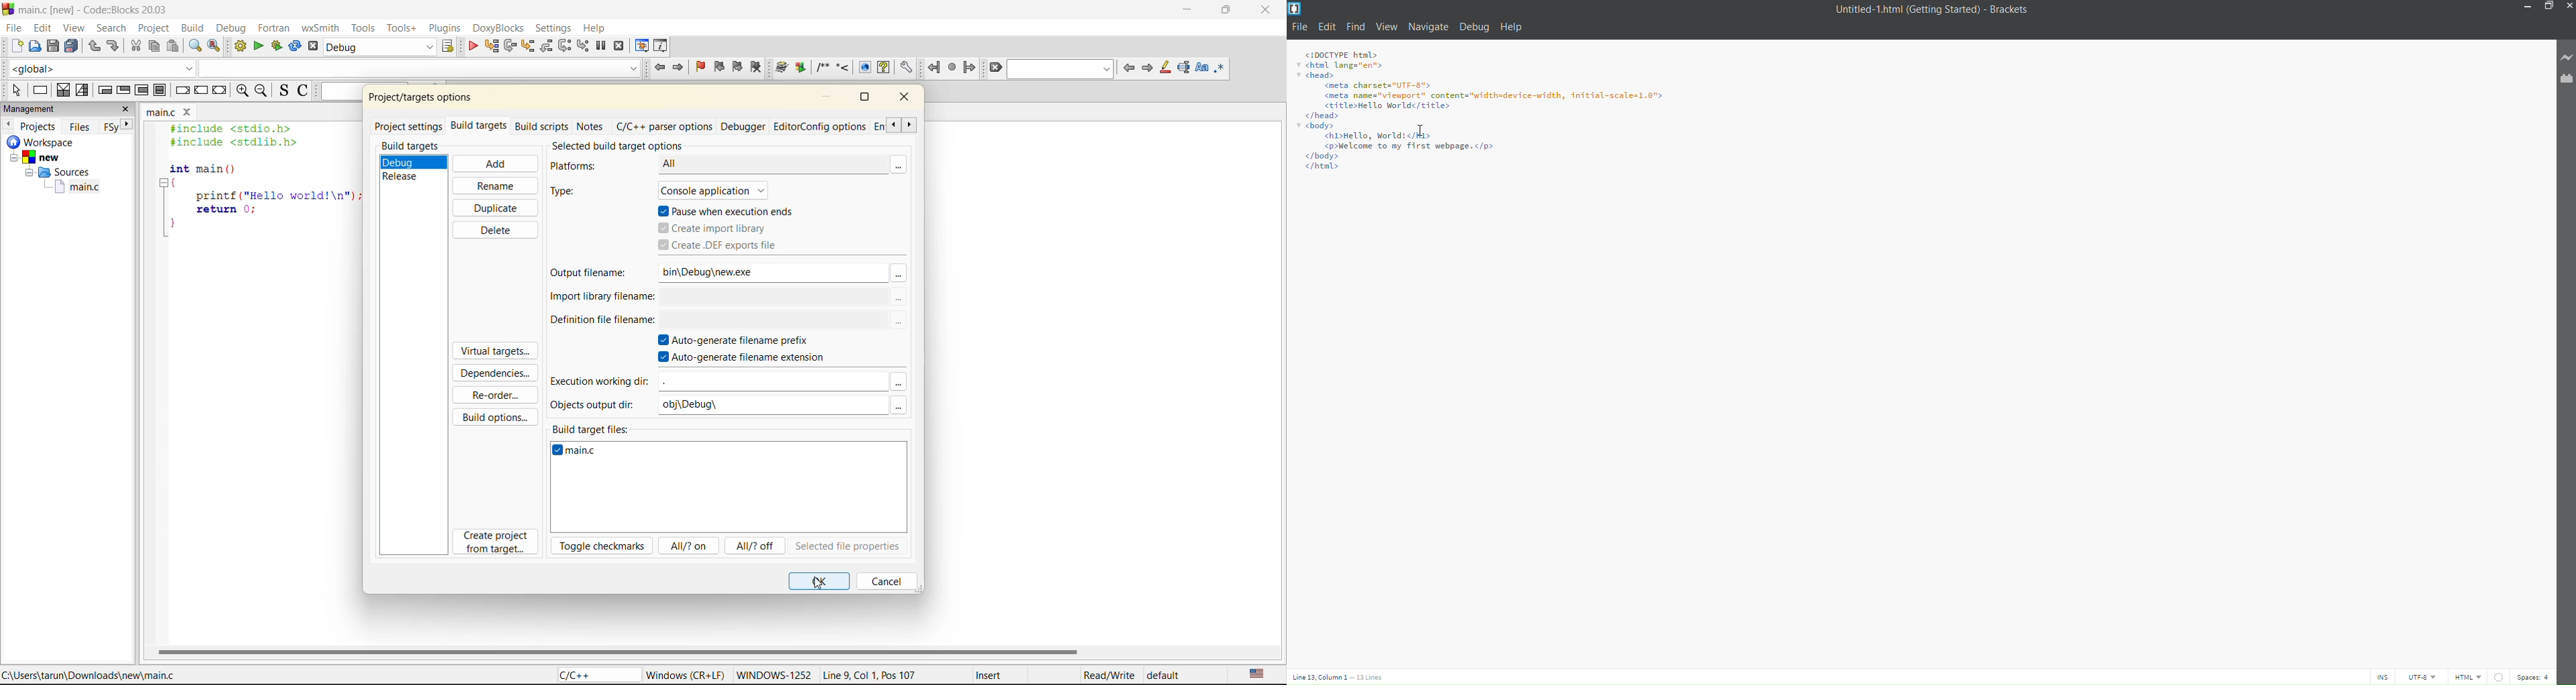 Image resolution: width=2576 pixels, height=700 pixels. Describe the element at coordinates (493, 230) in the screenshot. I see `delete` at that location.